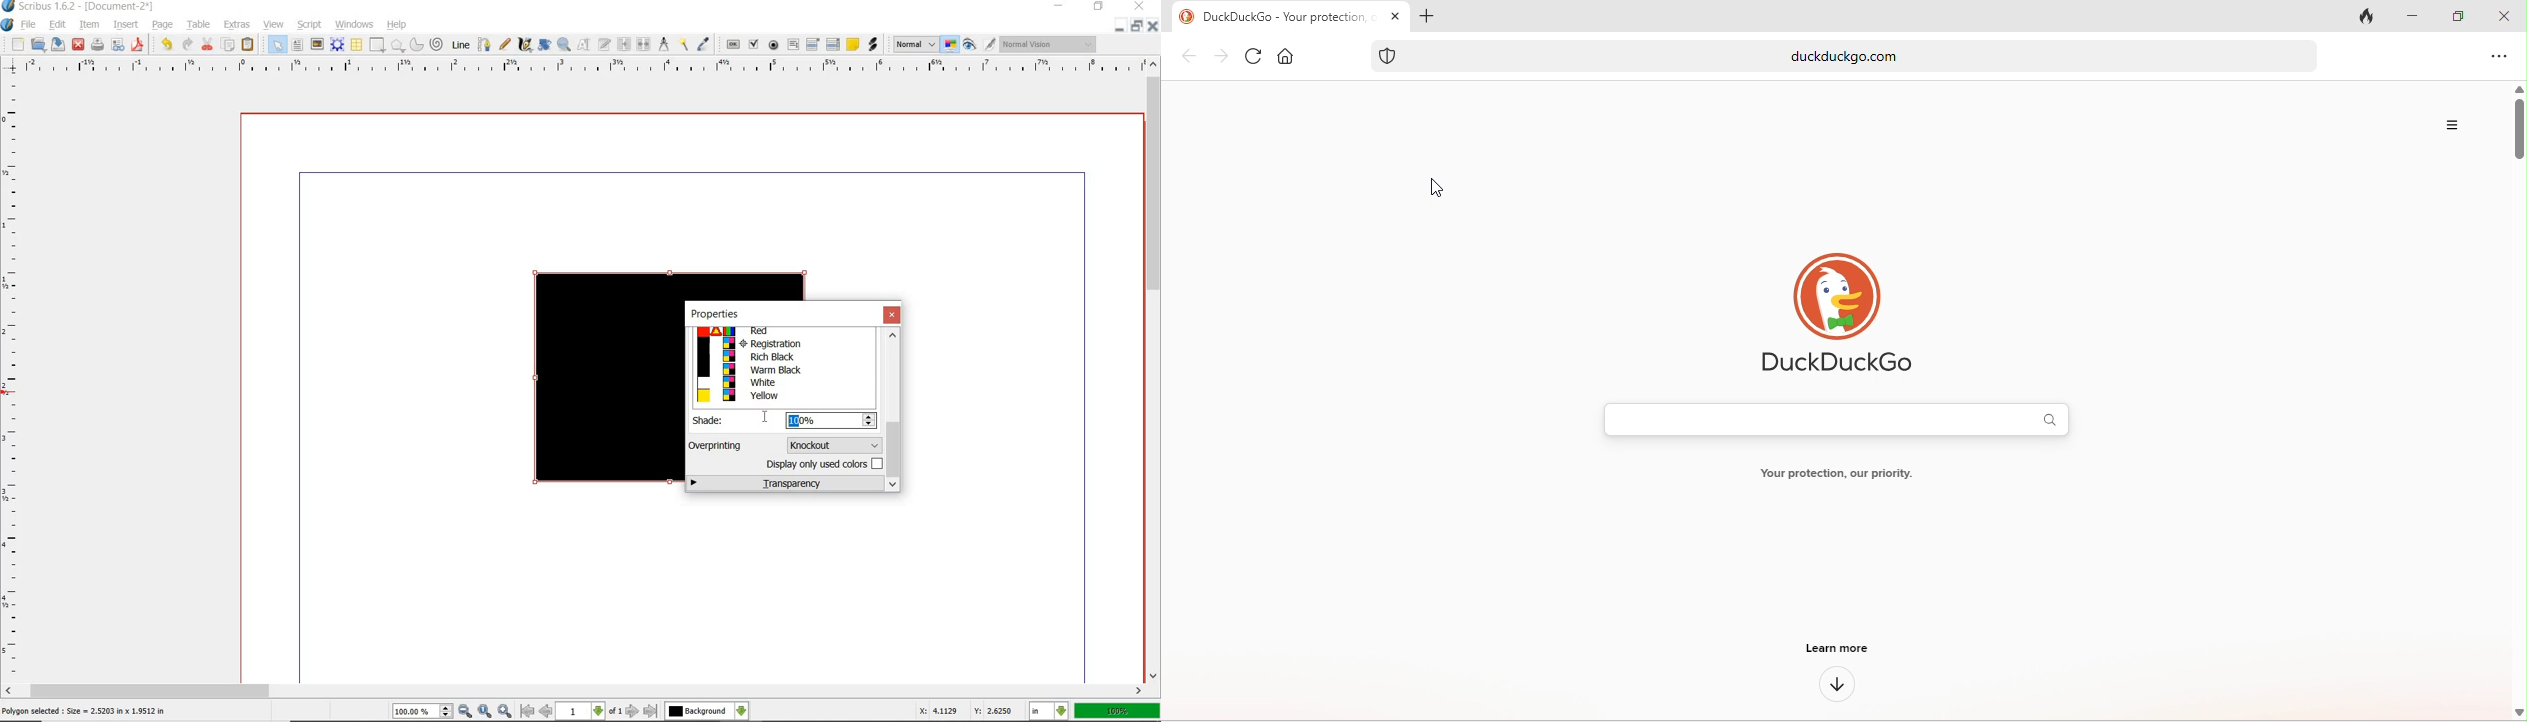 The image size is (2548, 728). I want to click on save as pdf, so click(139, 45).